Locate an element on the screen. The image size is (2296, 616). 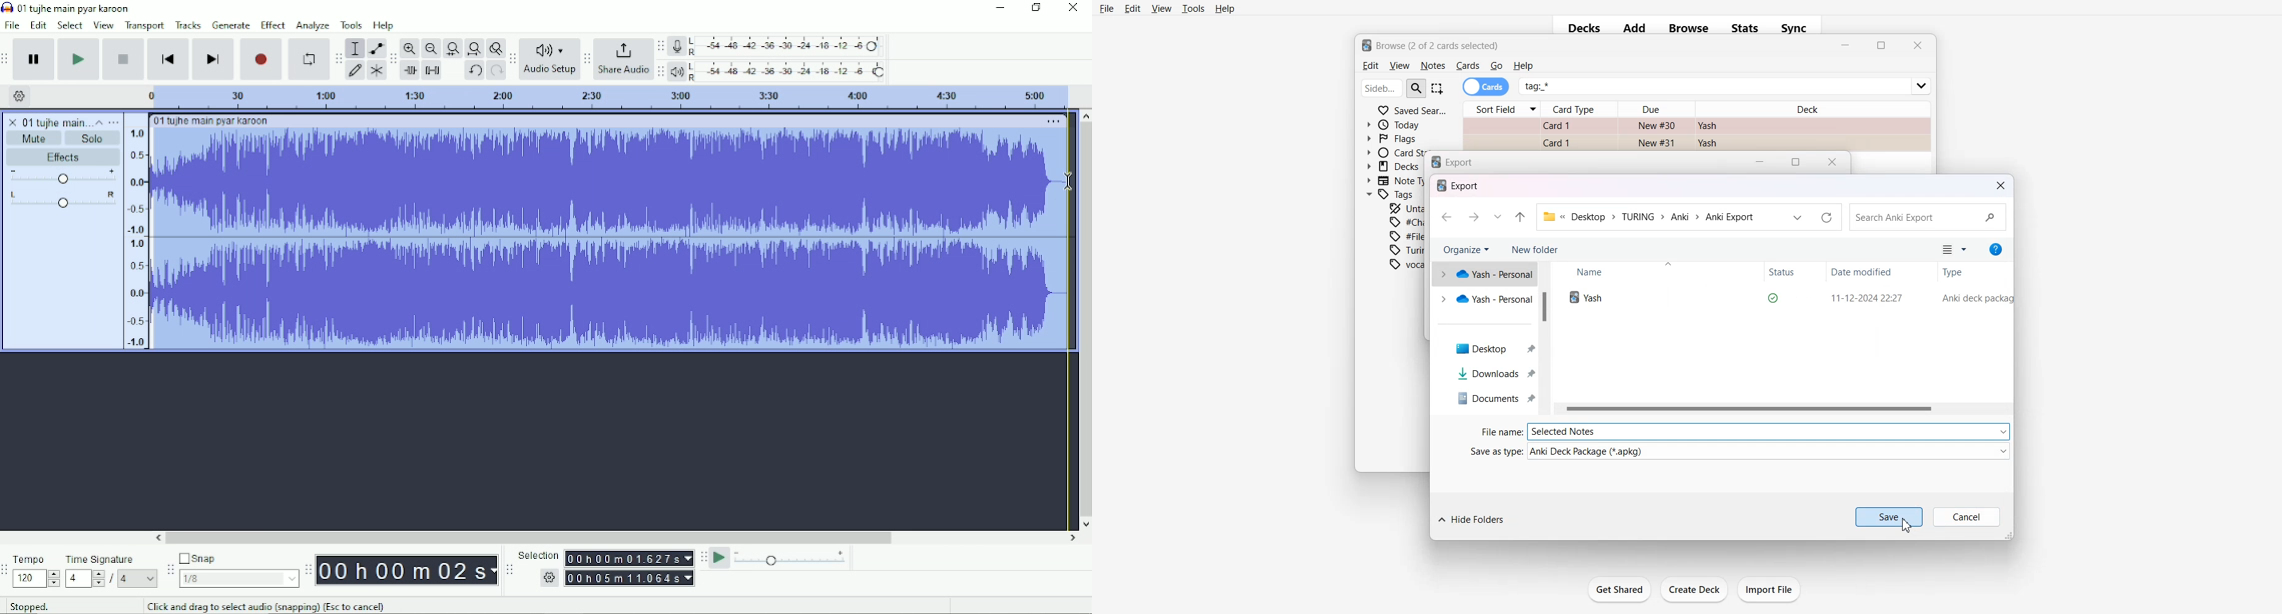
Edit is located at coordinates (39, 26).